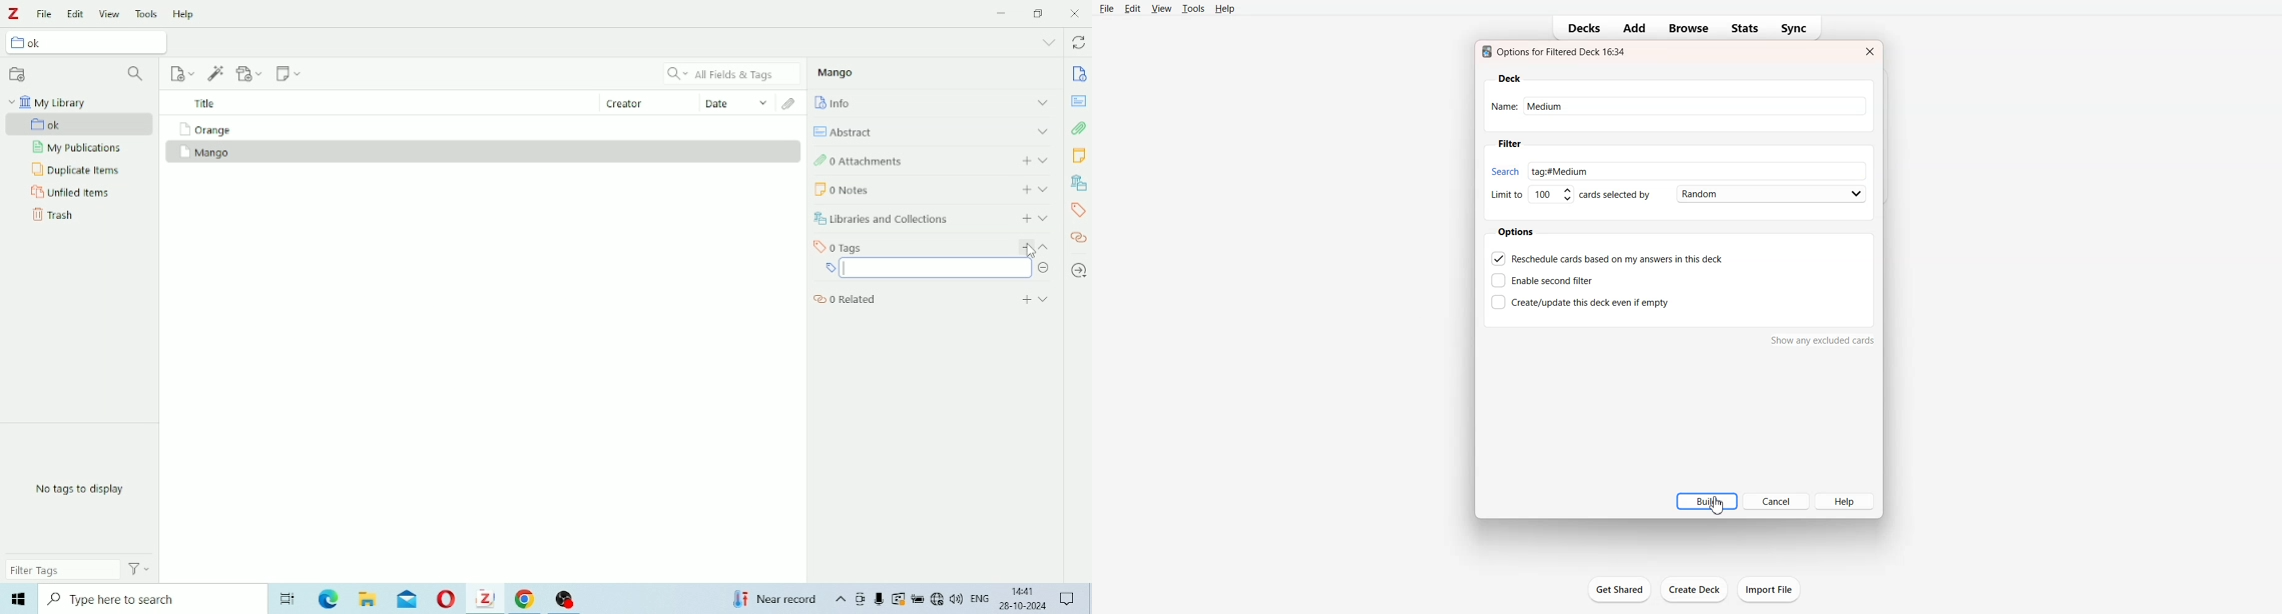 This screenshot has width=2296, height=616. What do you see at coordinates (207, 104) in the screenshot?
I see `Title` at bounding box center [207, 104].